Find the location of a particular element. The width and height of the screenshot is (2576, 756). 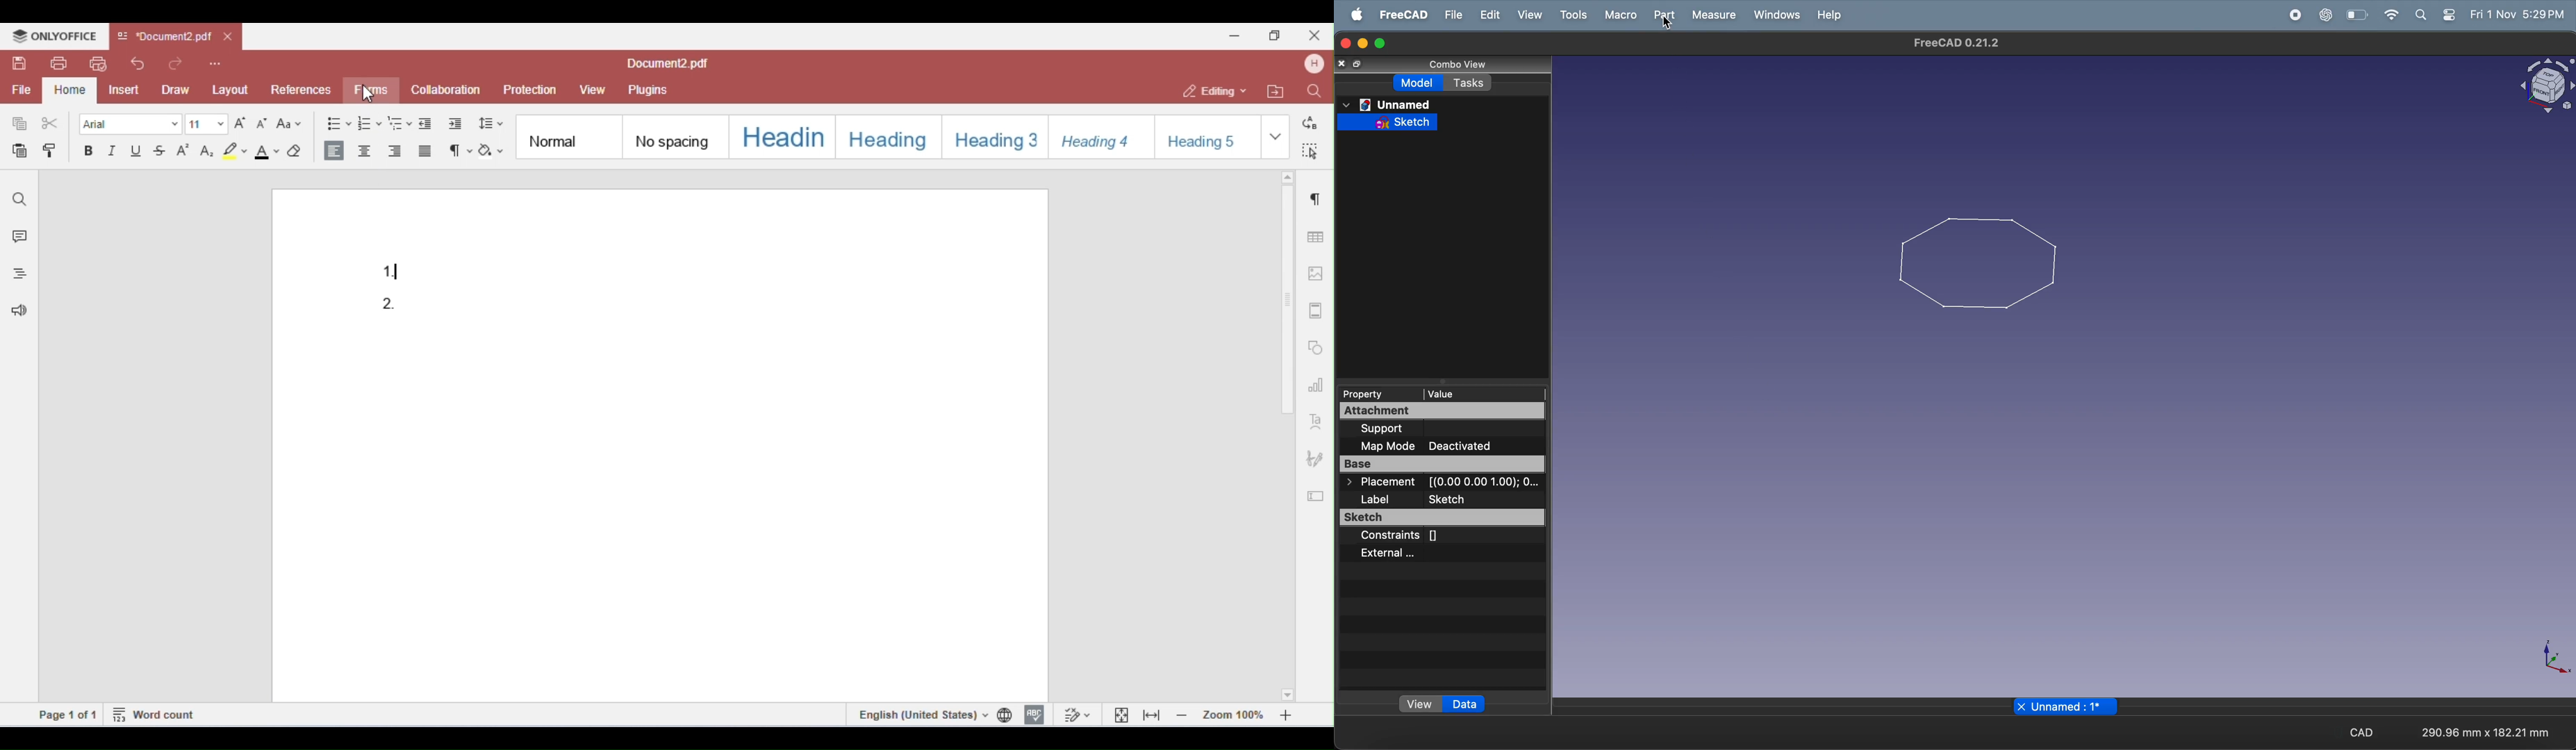

view is located at coordinates (1529, 14).